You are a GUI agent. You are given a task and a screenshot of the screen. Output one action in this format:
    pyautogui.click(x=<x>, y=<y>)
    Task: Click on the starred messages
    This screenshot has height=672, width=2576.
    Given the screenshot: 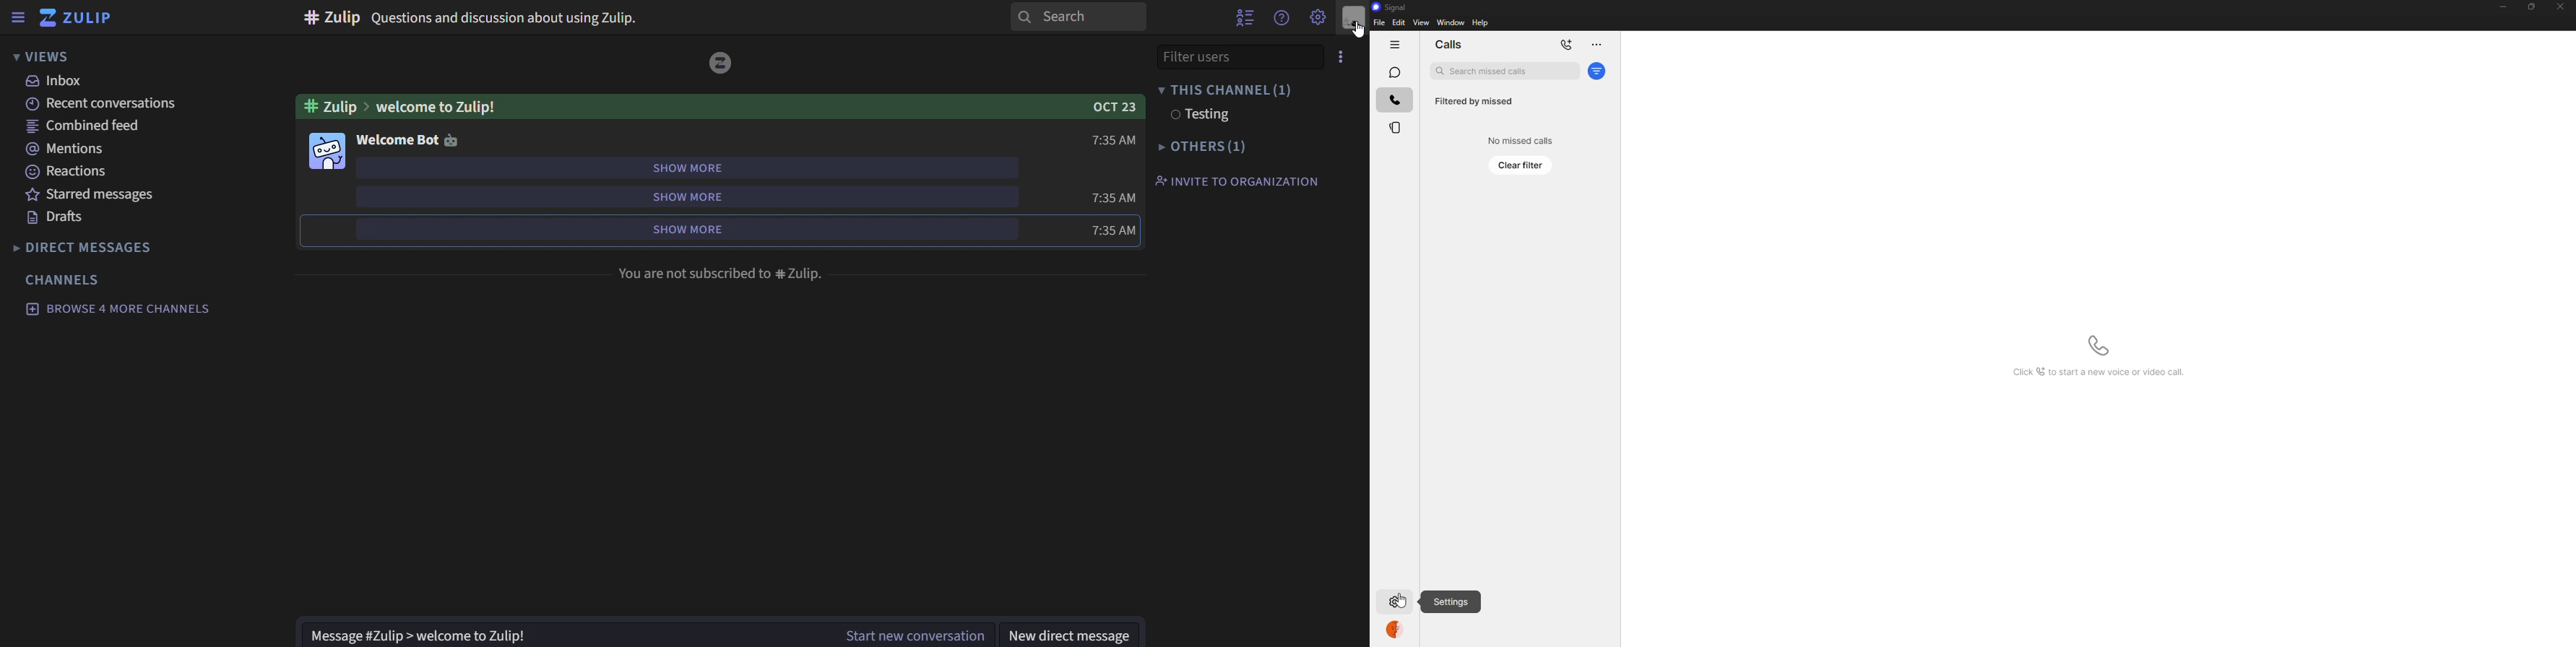 What is the action you would take?
    pyautogui.click(x=93, y=194)
    